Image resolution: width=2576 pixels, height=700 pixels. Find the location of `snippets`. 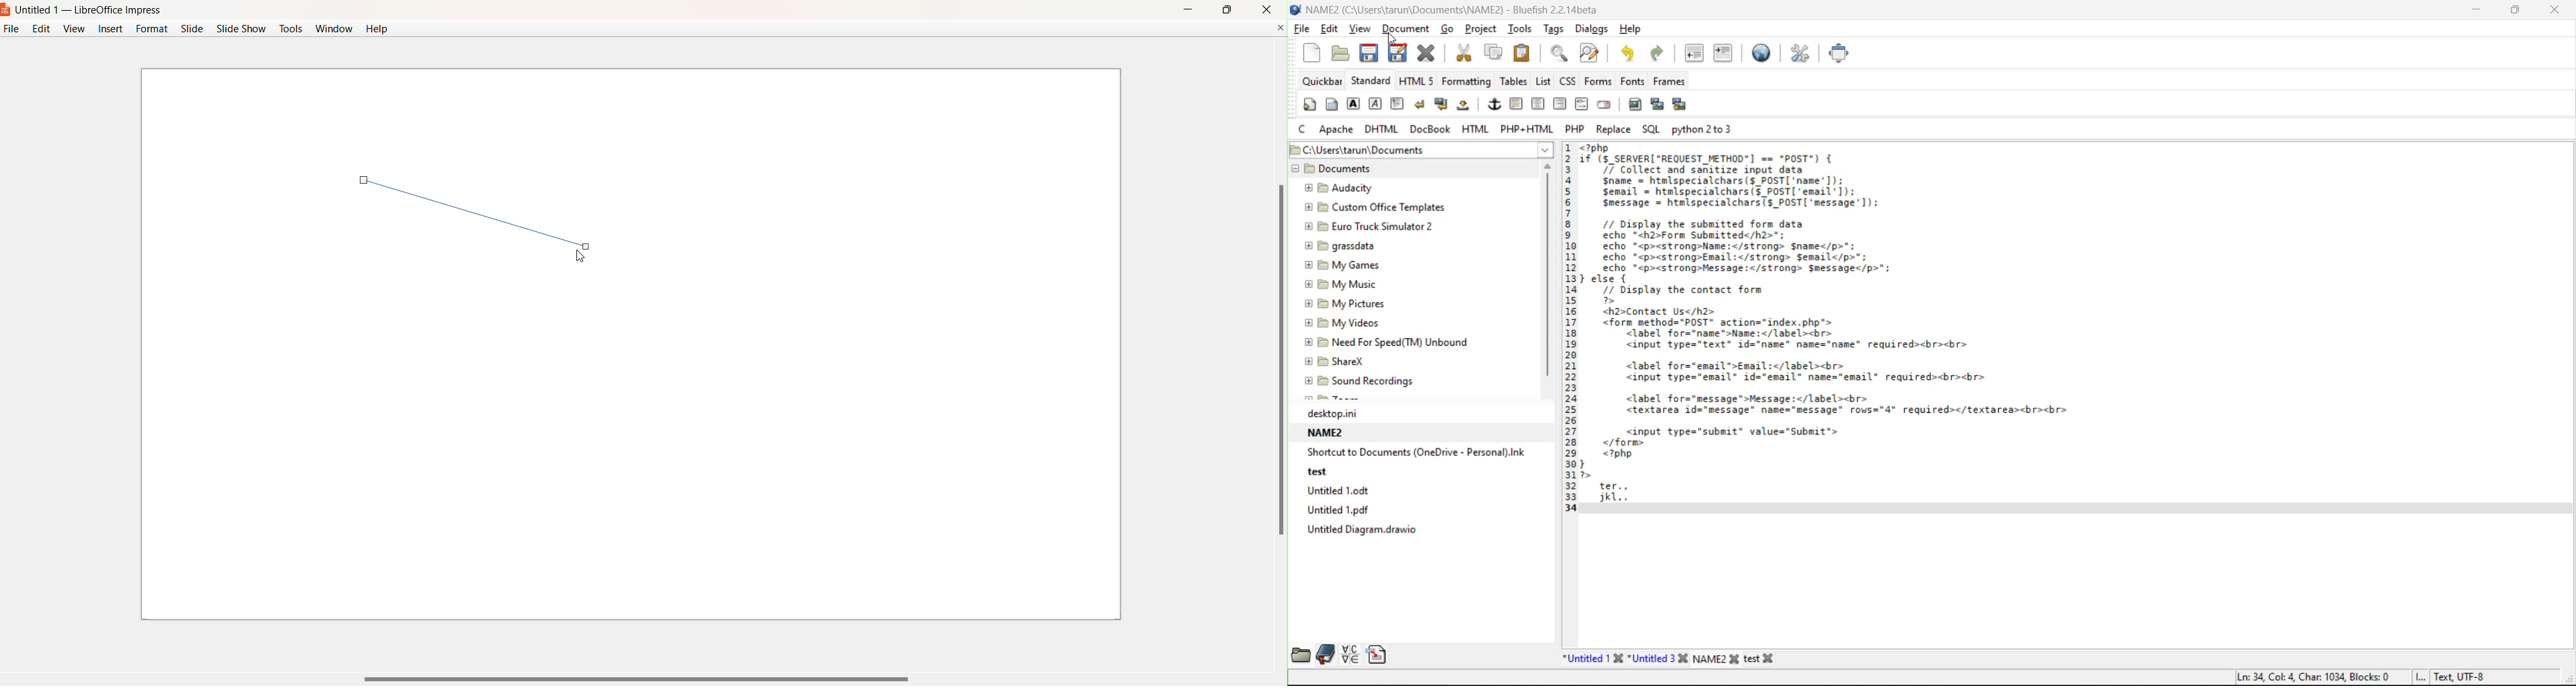

snippets is located at coordinates (1376, 653).